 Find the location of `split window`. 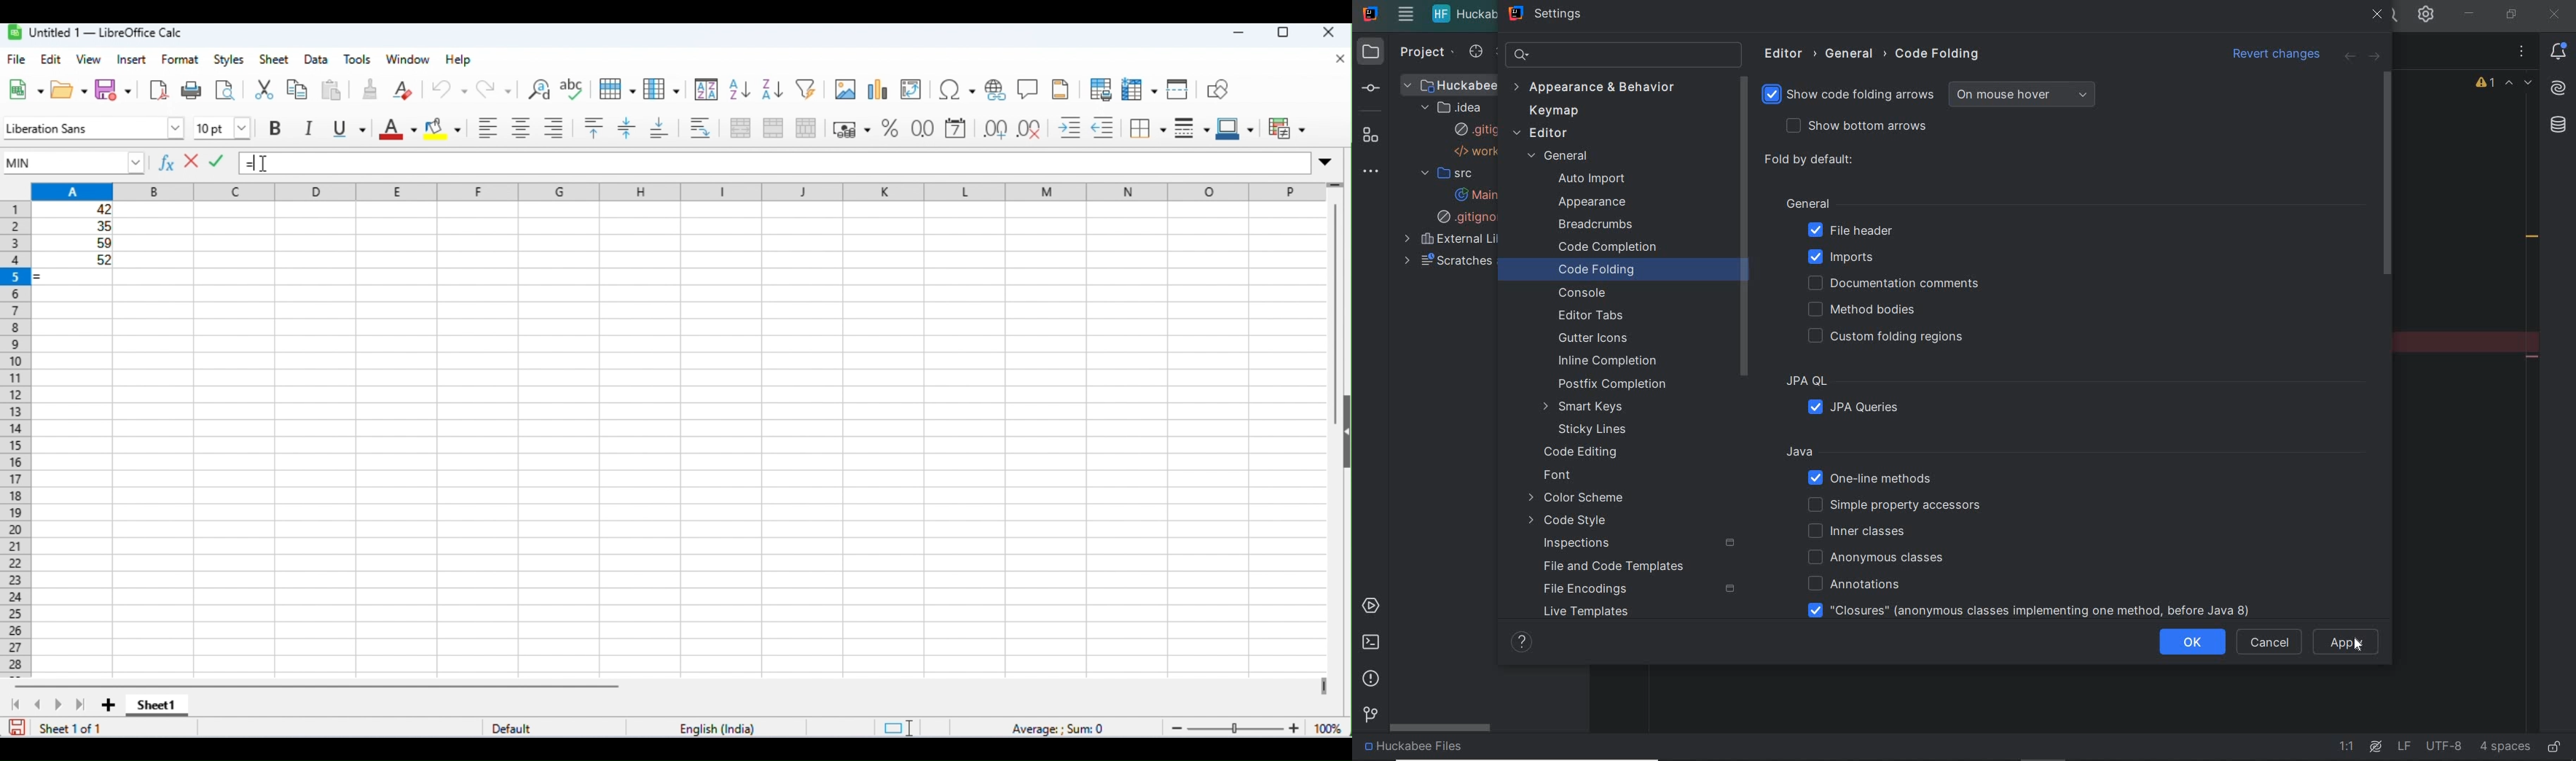

split window is located at coordinates (1178, 89).